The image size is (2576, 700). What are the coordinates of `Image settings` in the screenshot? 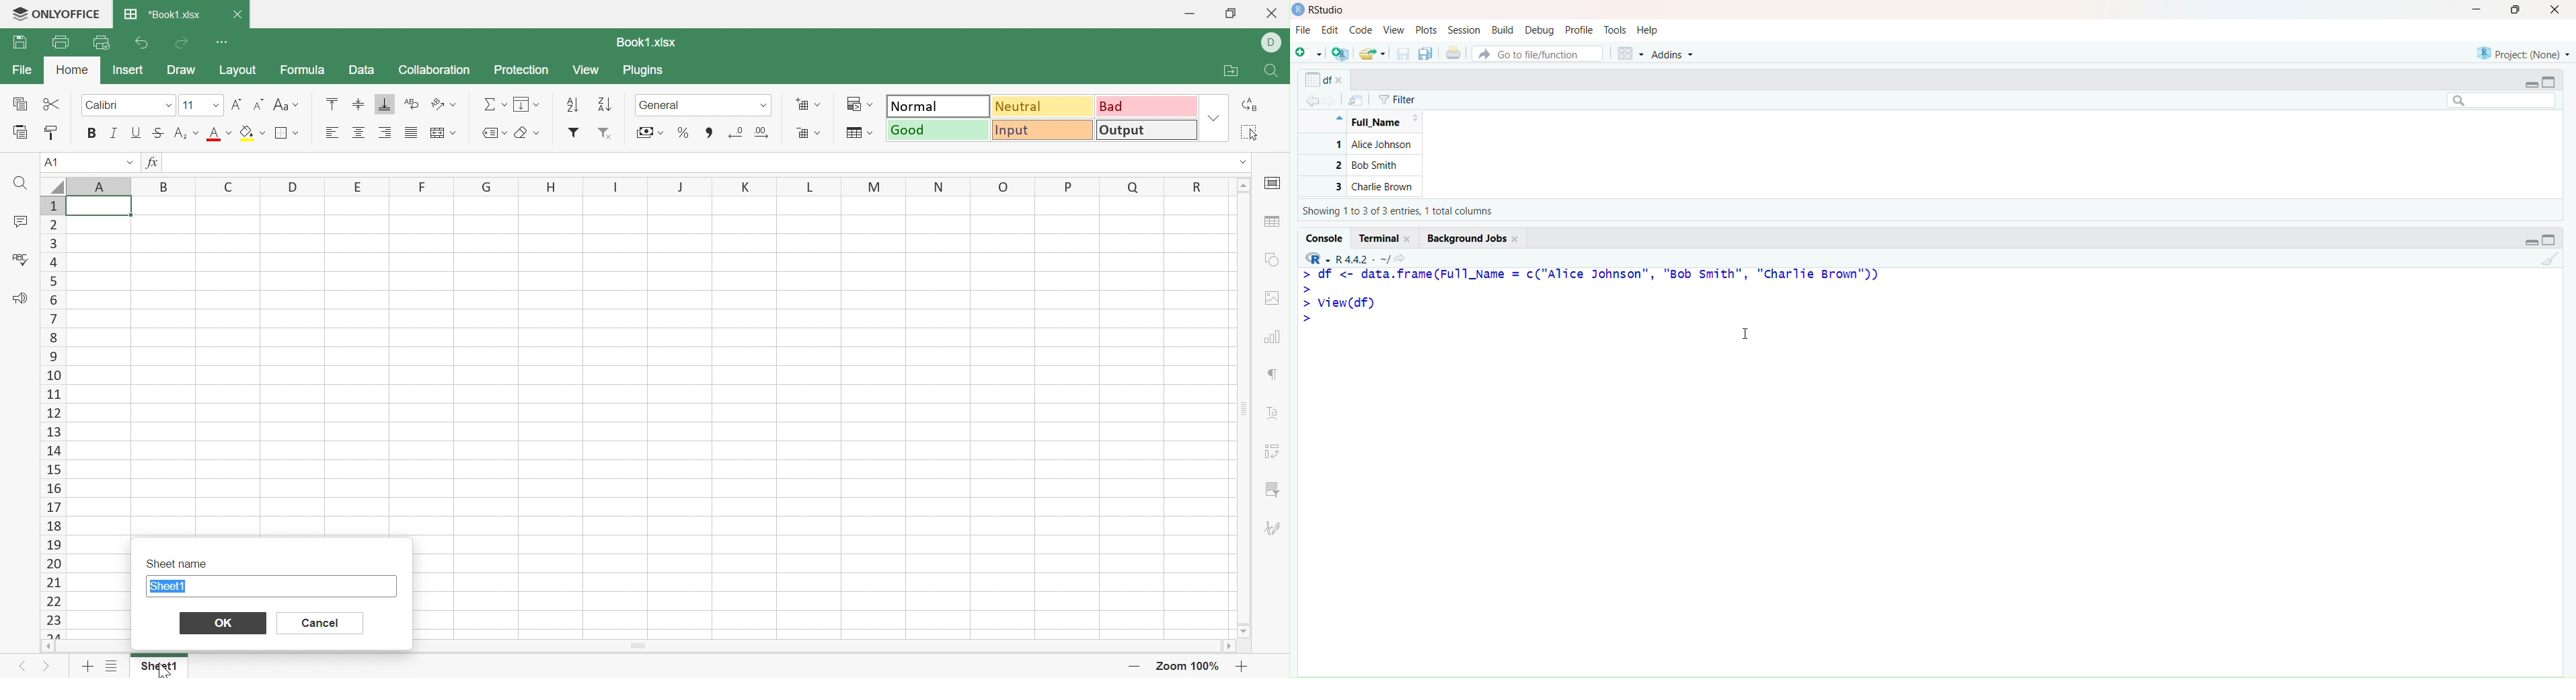 It's located at (1273, 300).